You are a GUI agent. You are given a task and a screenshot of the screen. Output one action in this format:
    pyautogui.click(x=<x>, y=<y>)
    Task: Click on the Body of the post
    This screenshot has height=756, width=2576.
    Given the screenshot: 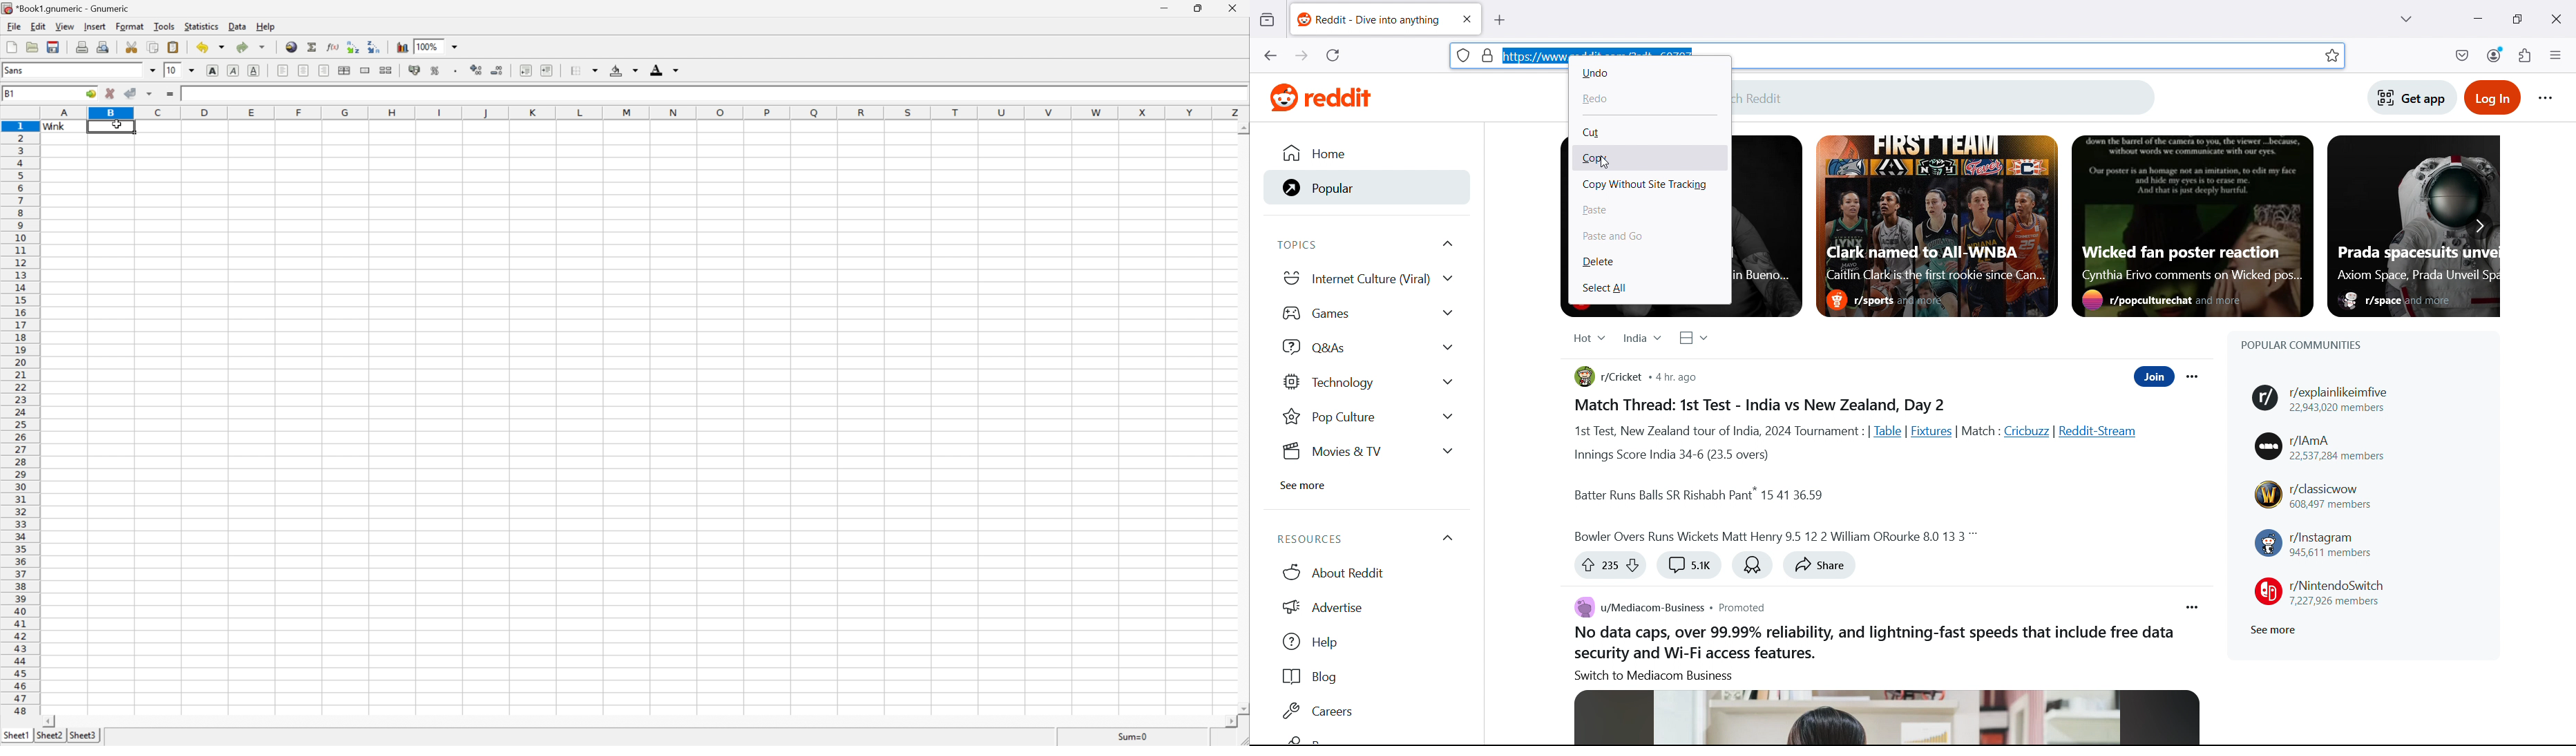 What is the action you would take?
    pyautogui.click(x=1862, y=470)
    